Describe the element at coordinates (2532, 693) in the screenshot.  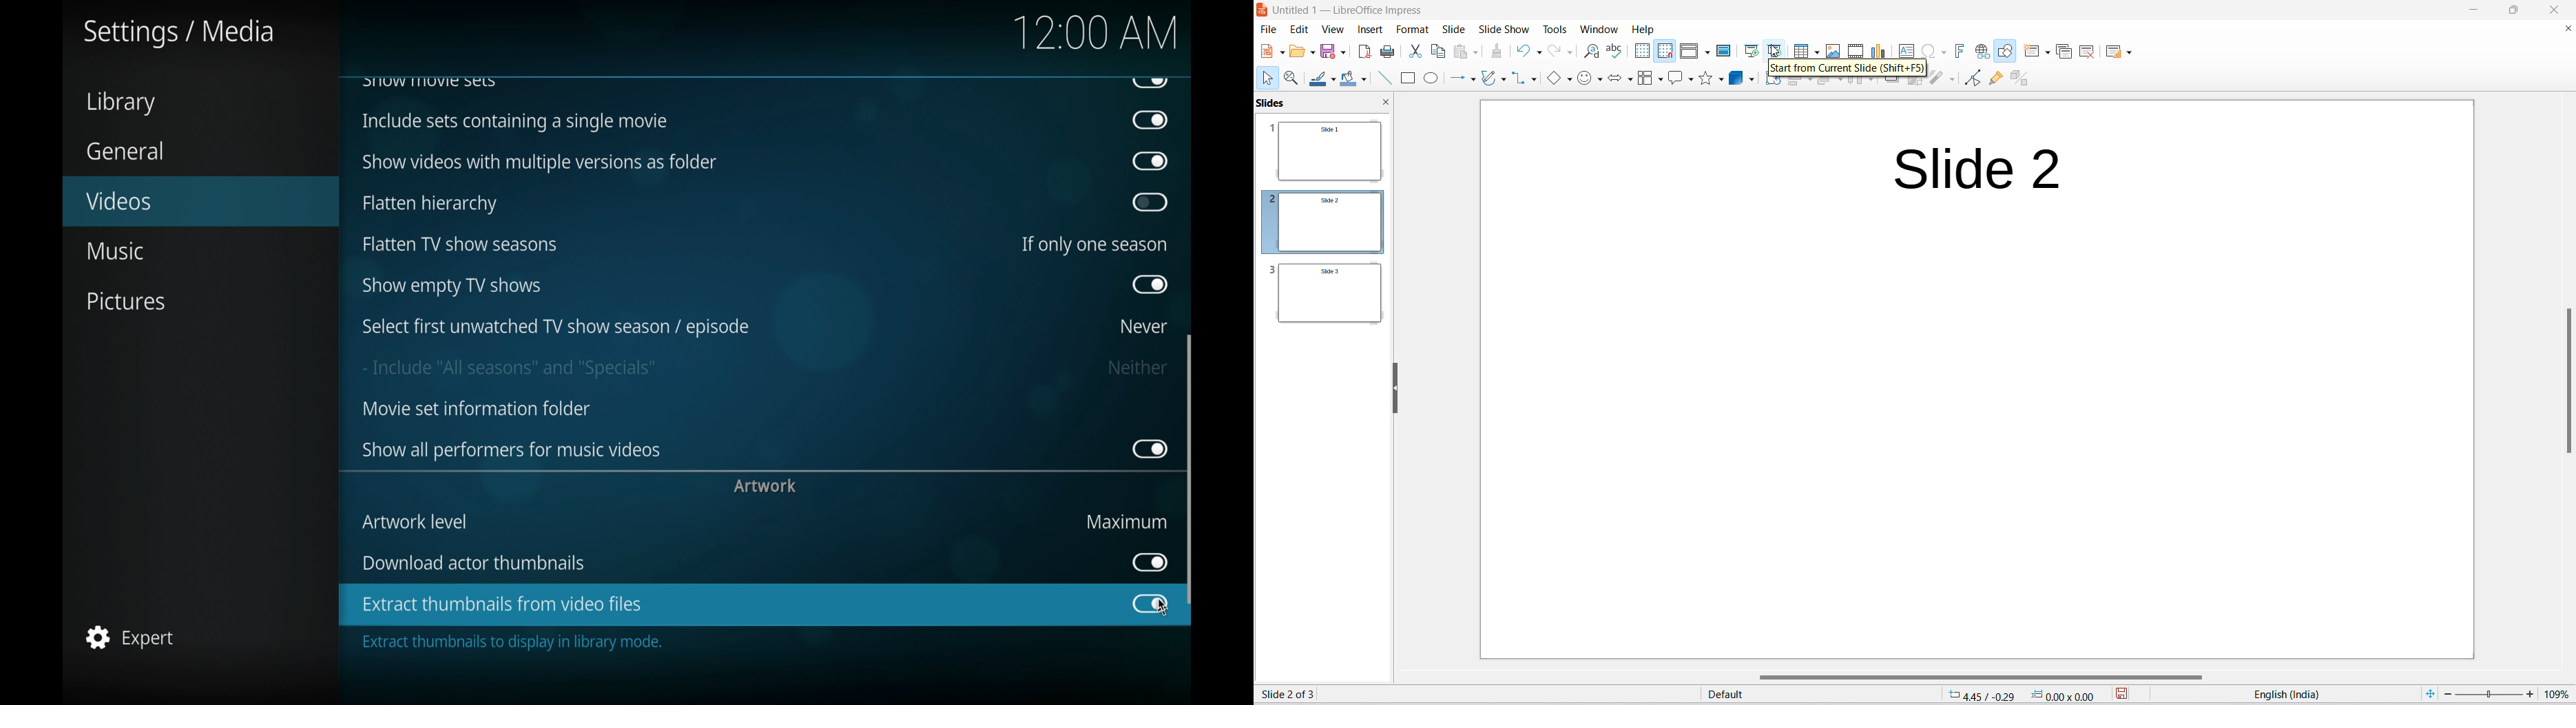
I see `increase zoom` at that location.